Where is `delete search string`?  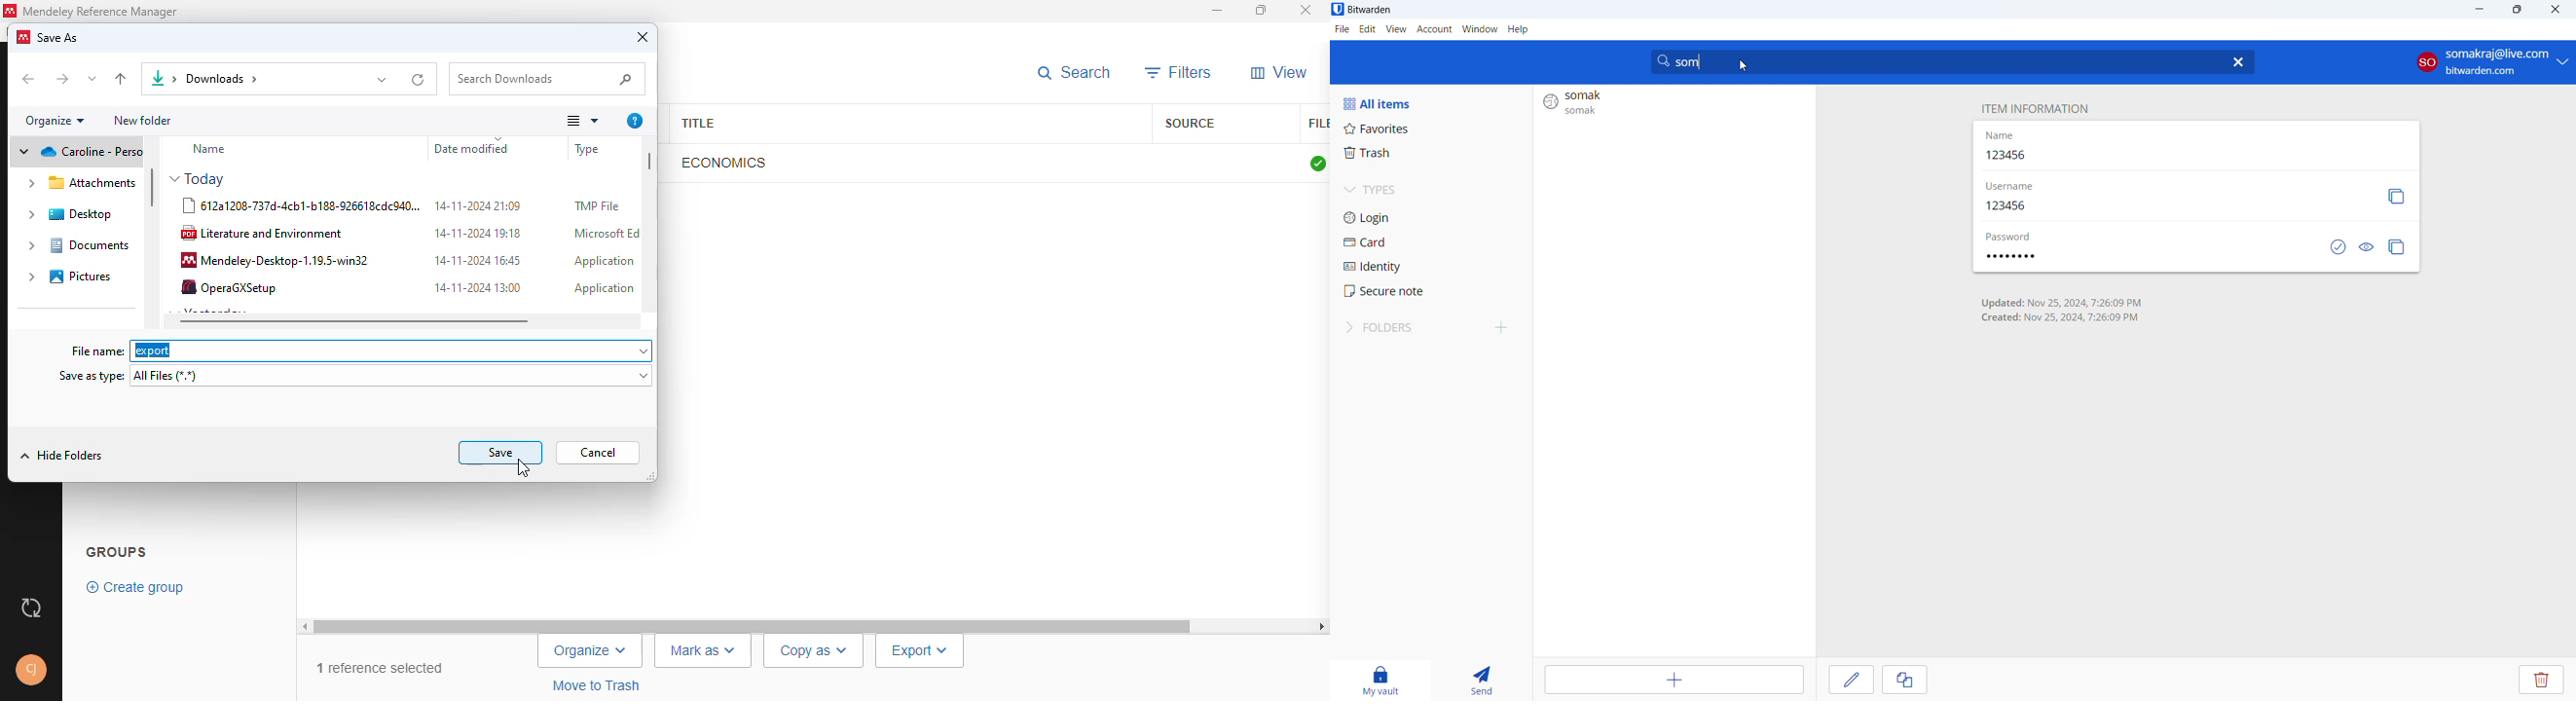 delete search string is located at coordinates (2237, 62).